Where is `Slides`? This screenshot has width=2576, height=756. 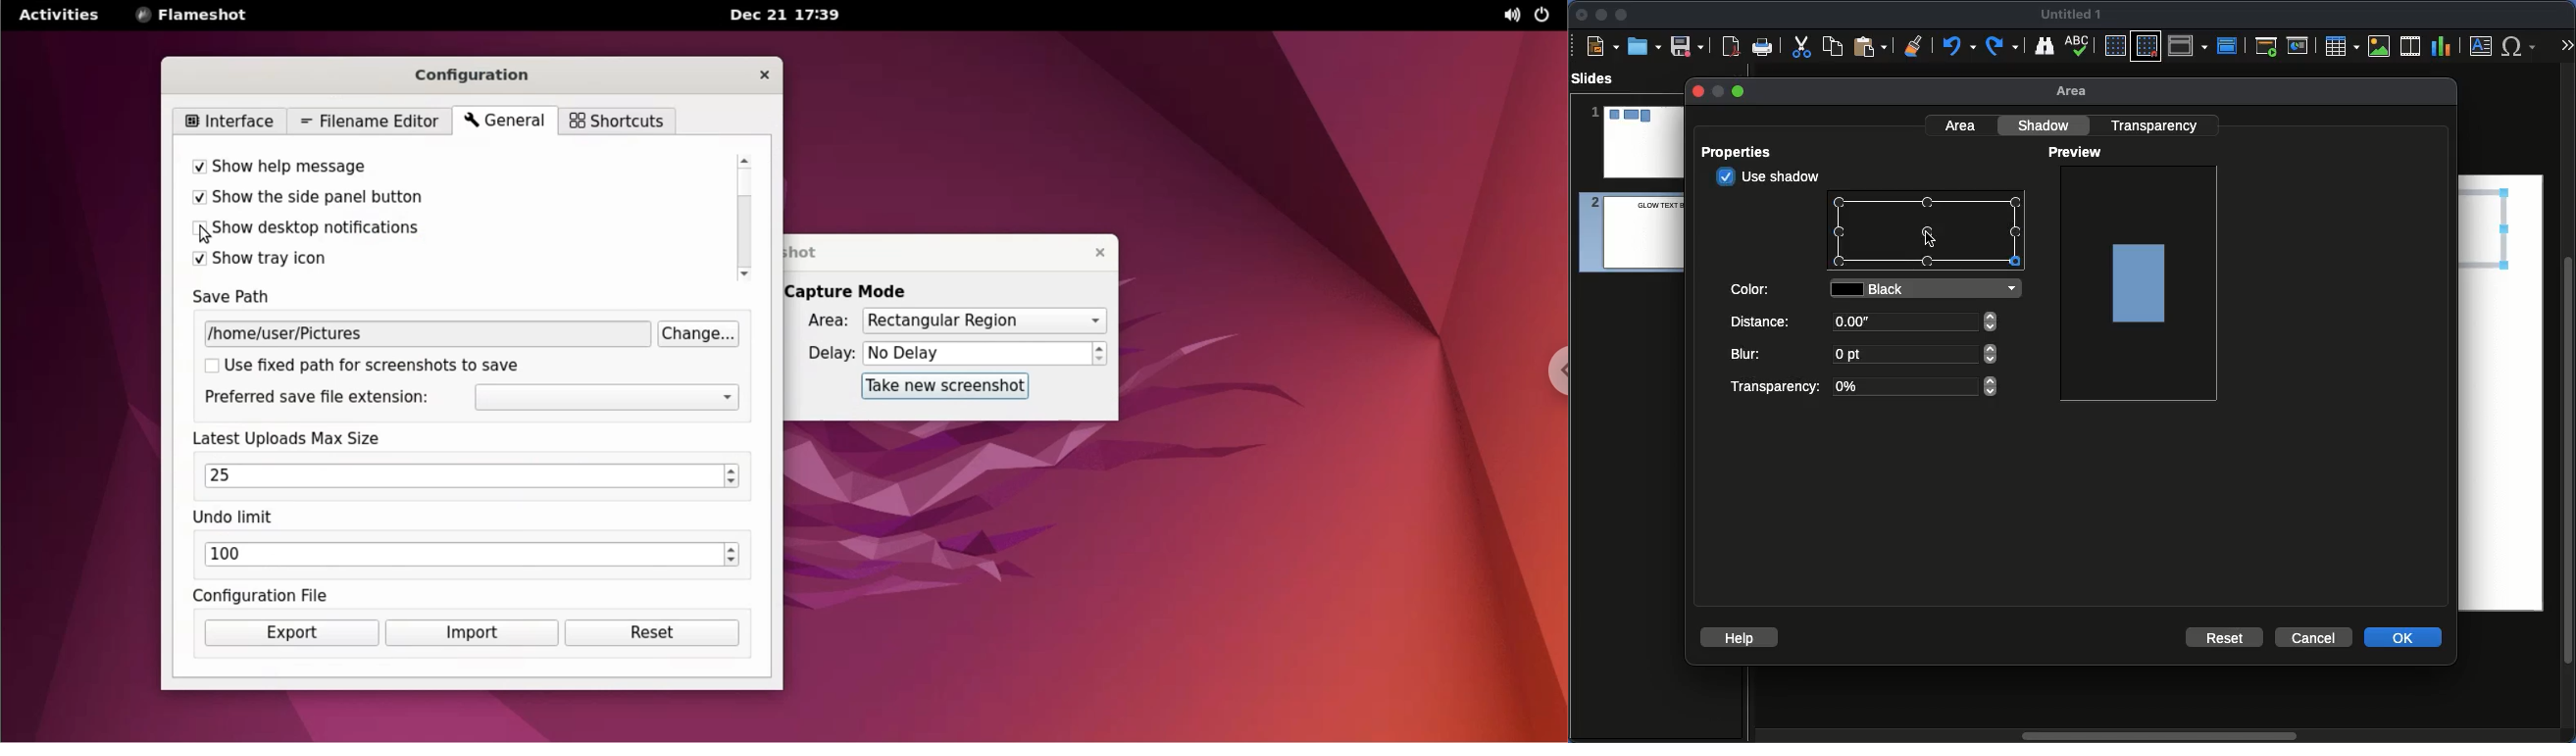
Slides is located at coordinates (1598, 78).